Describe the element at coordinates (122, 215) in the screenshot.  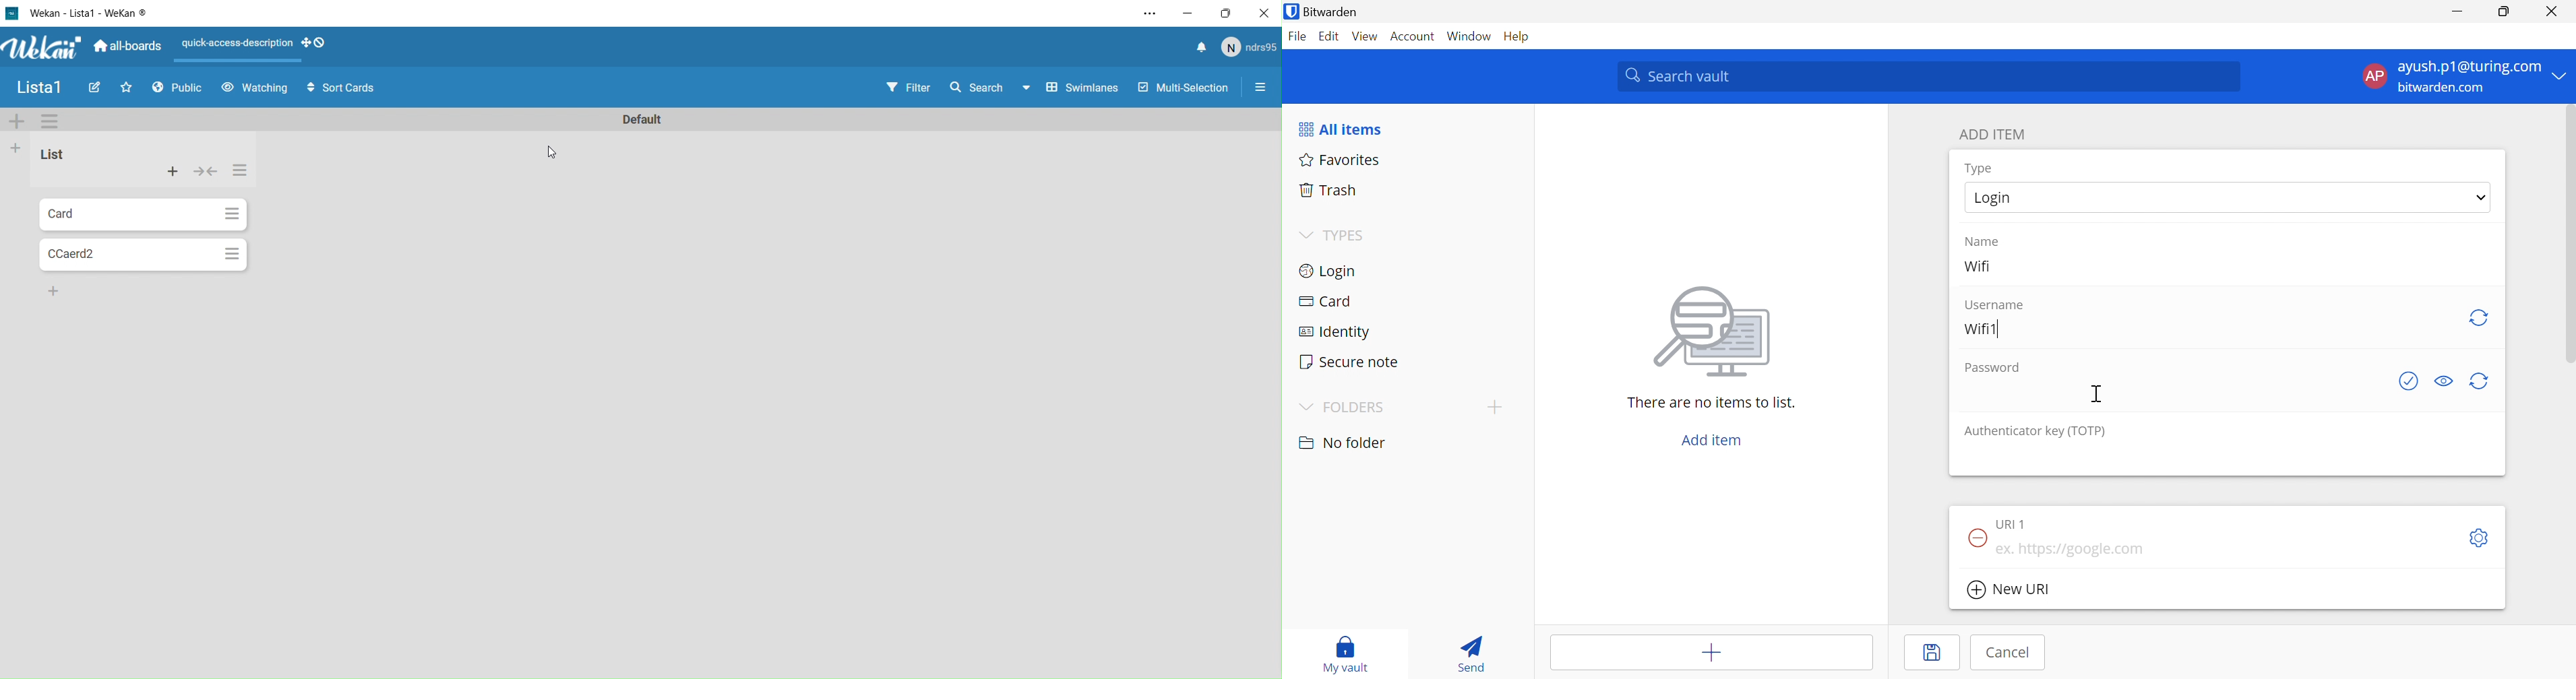
I see `Card` at that location.